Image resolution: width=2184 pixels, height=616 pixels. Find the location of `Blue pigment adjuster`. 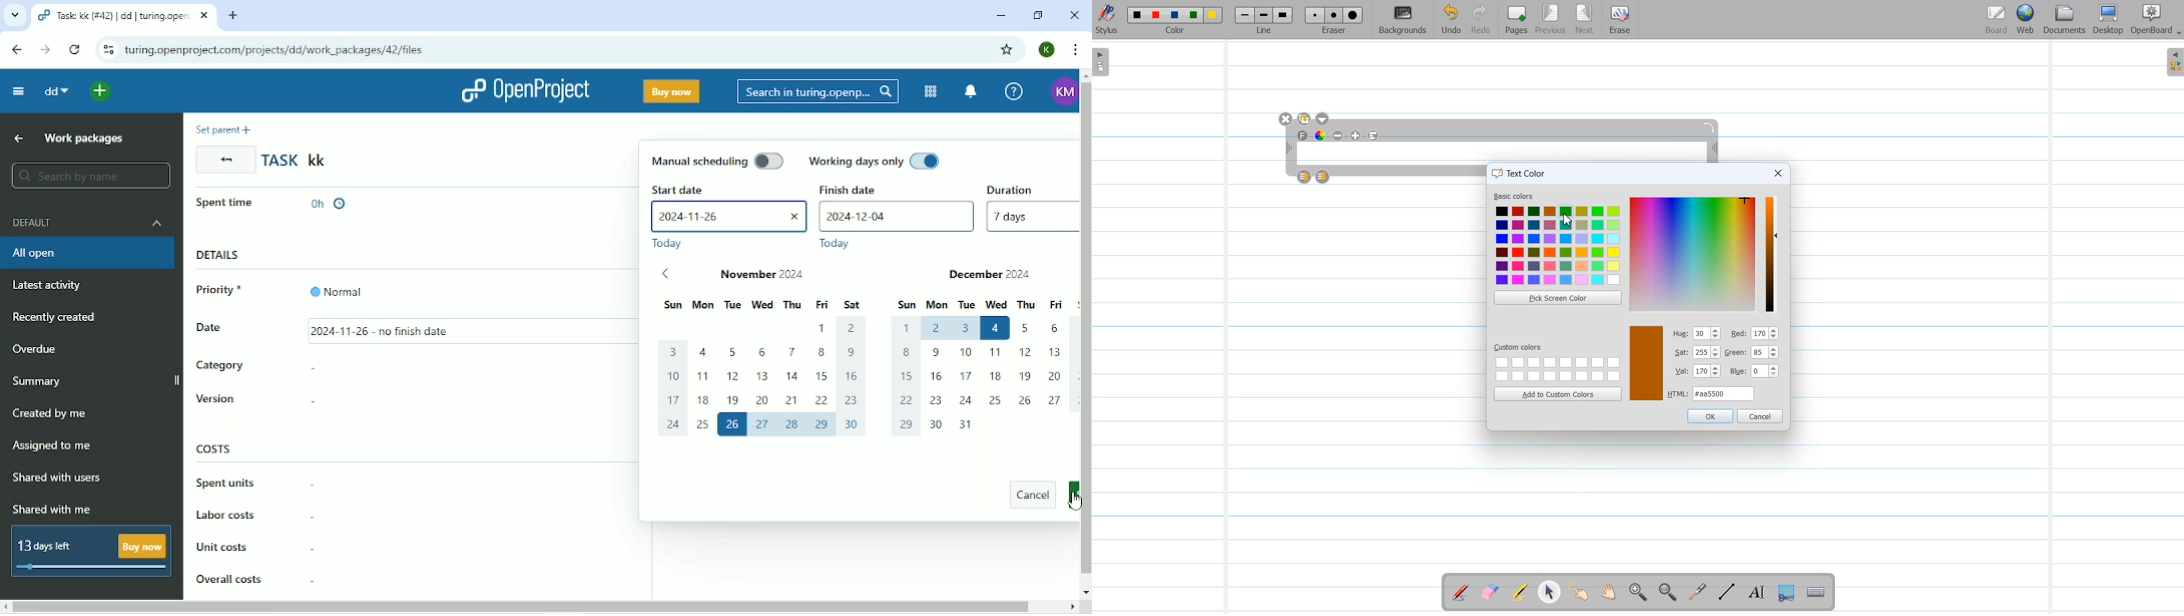

Blue pigment adjuster is located at coordinates (1754, 372).